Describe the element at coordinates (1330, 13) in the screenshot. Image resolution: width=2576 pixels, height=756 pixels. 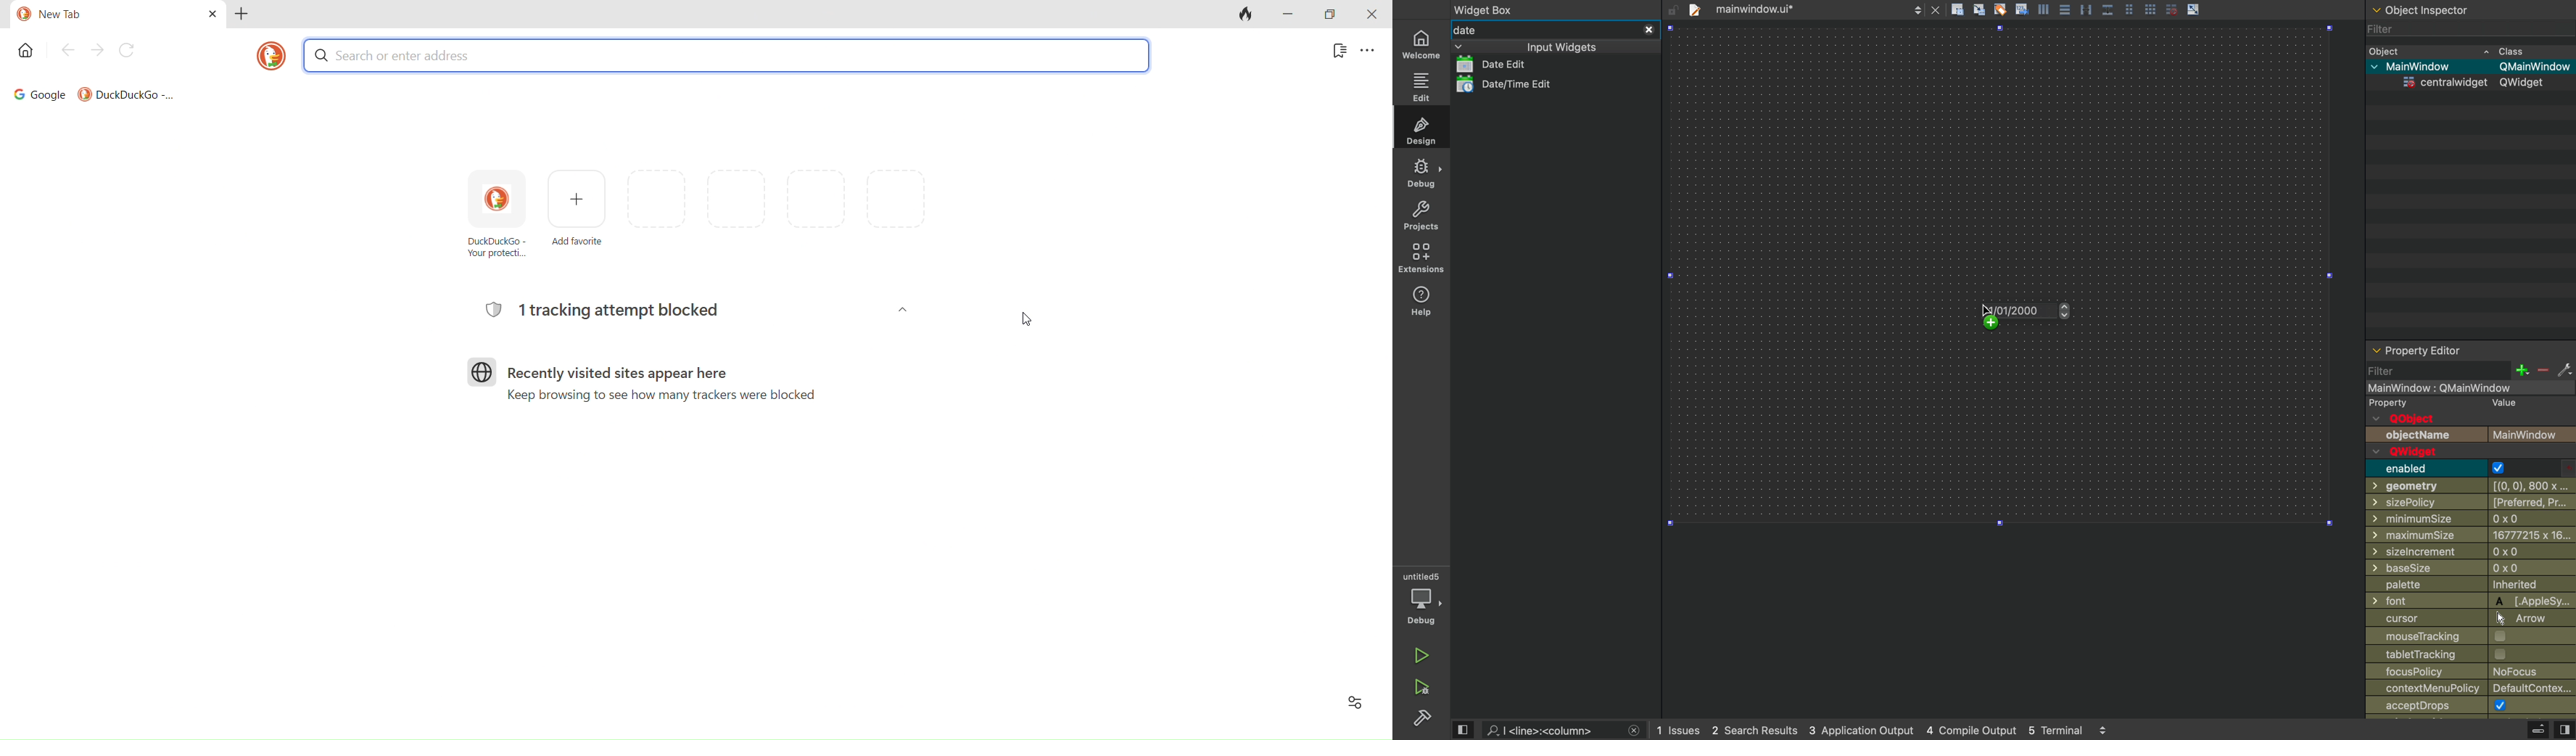
I see `maximize` at that location.